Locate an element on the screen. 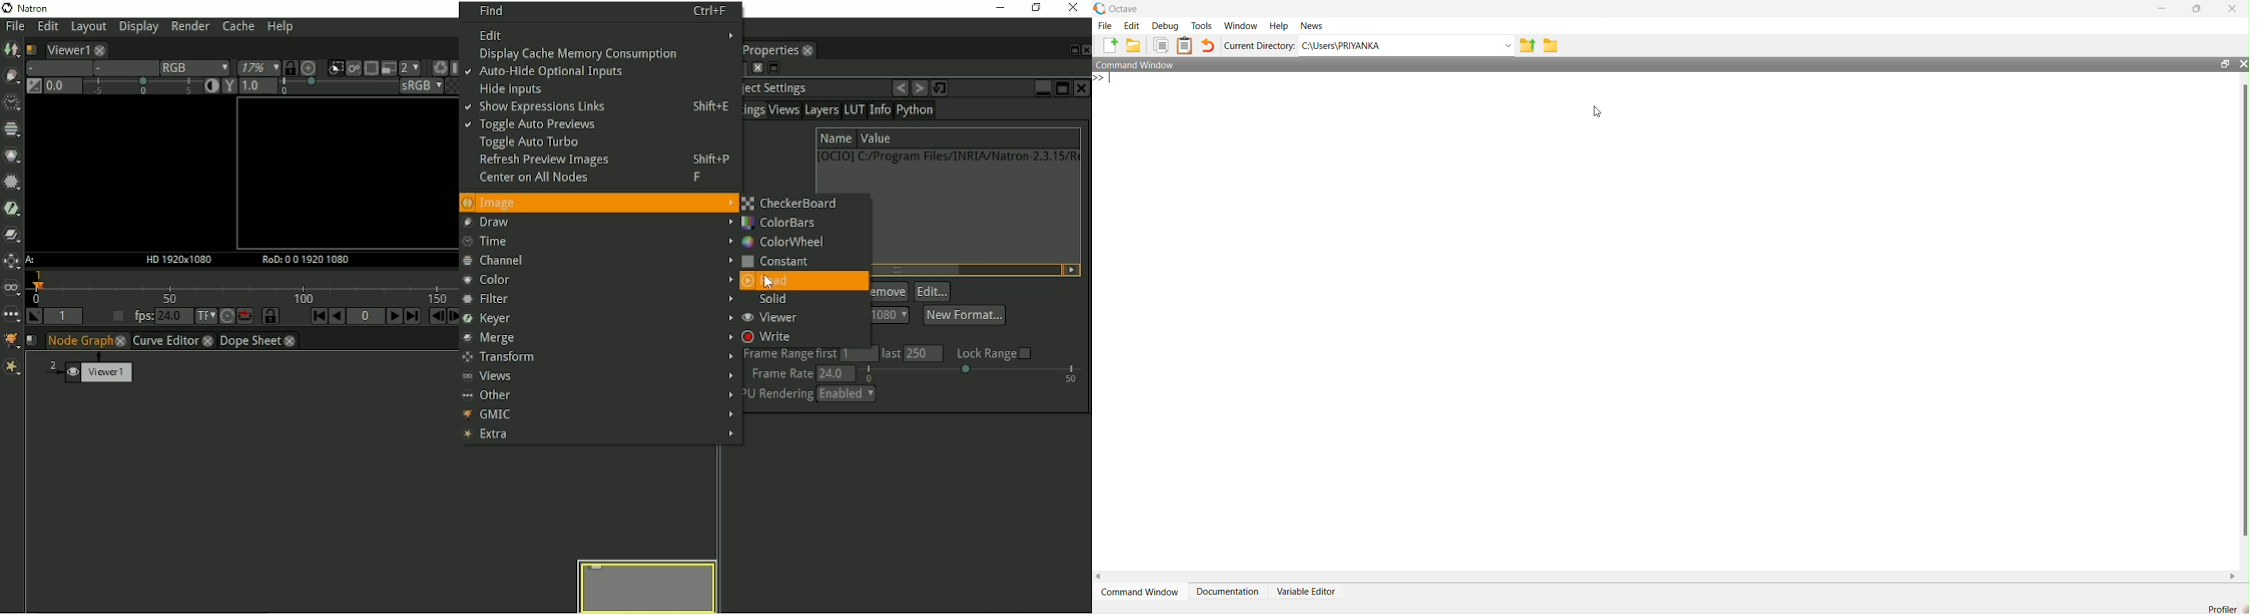 This screenshot has width=2268, height=616. ‘Window is located at coordinates (1241, 25).